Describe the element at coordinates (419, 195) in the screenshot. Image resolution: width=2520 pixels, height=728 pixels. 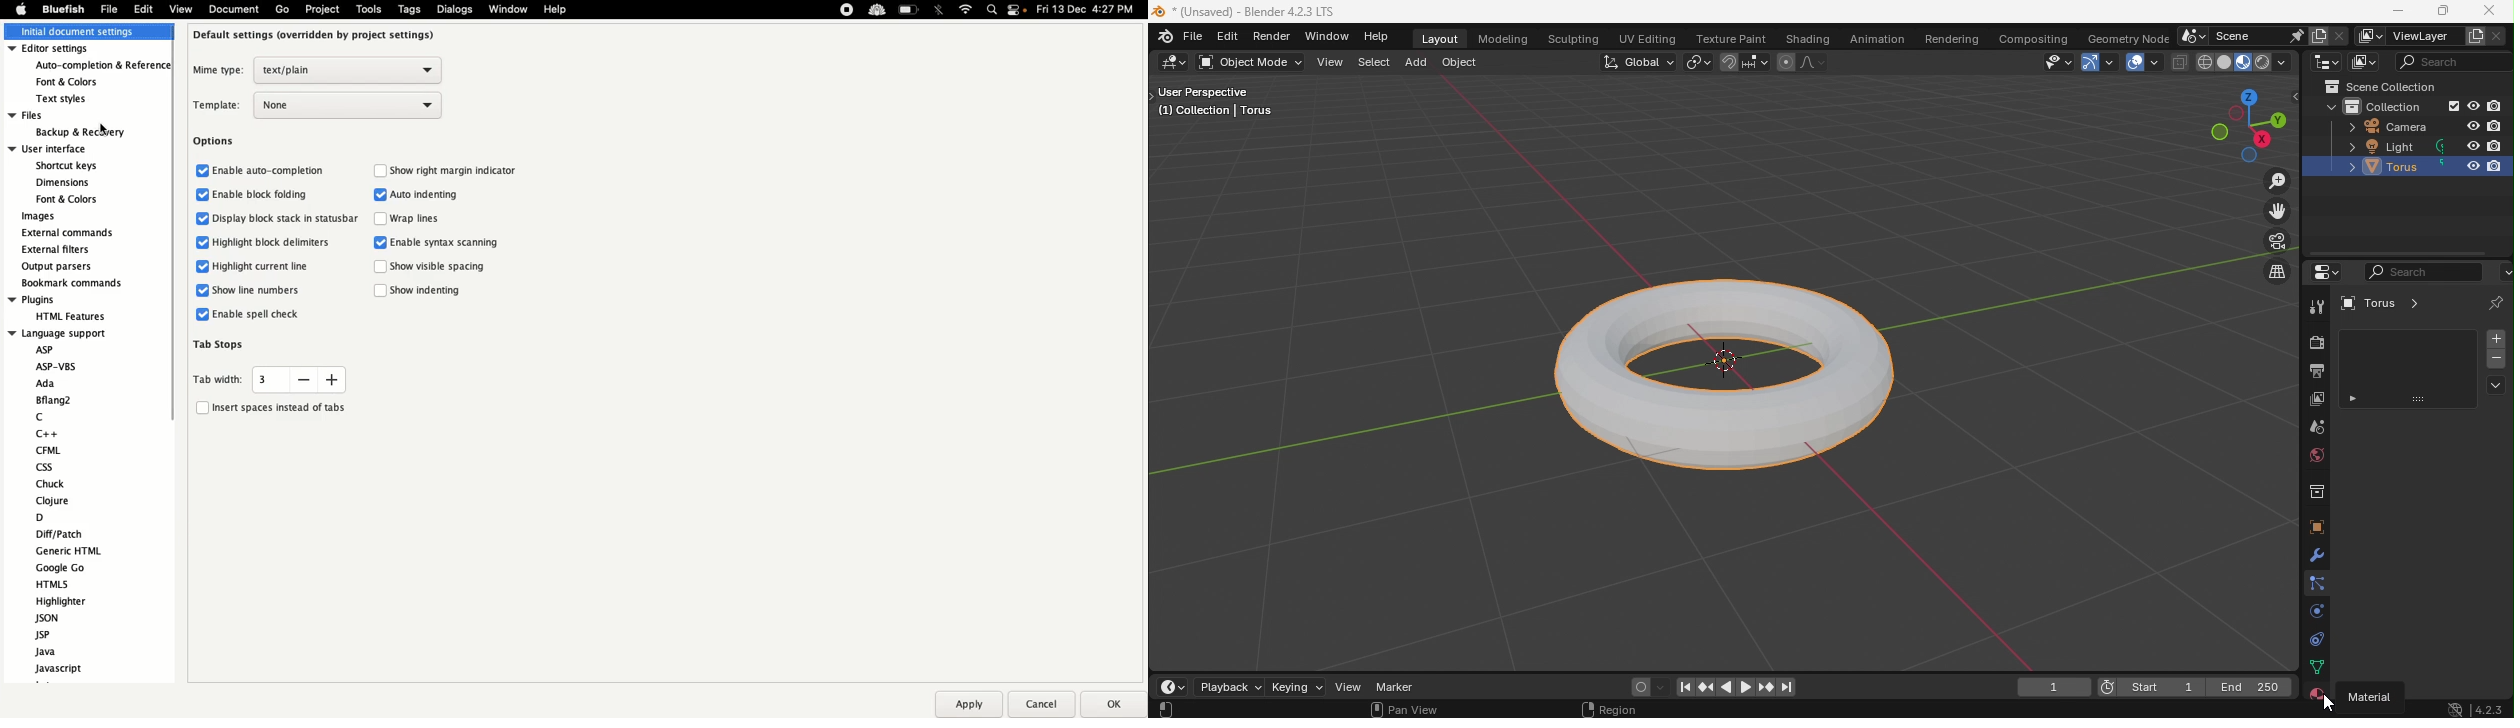
I see `Auto indenting` at that location.